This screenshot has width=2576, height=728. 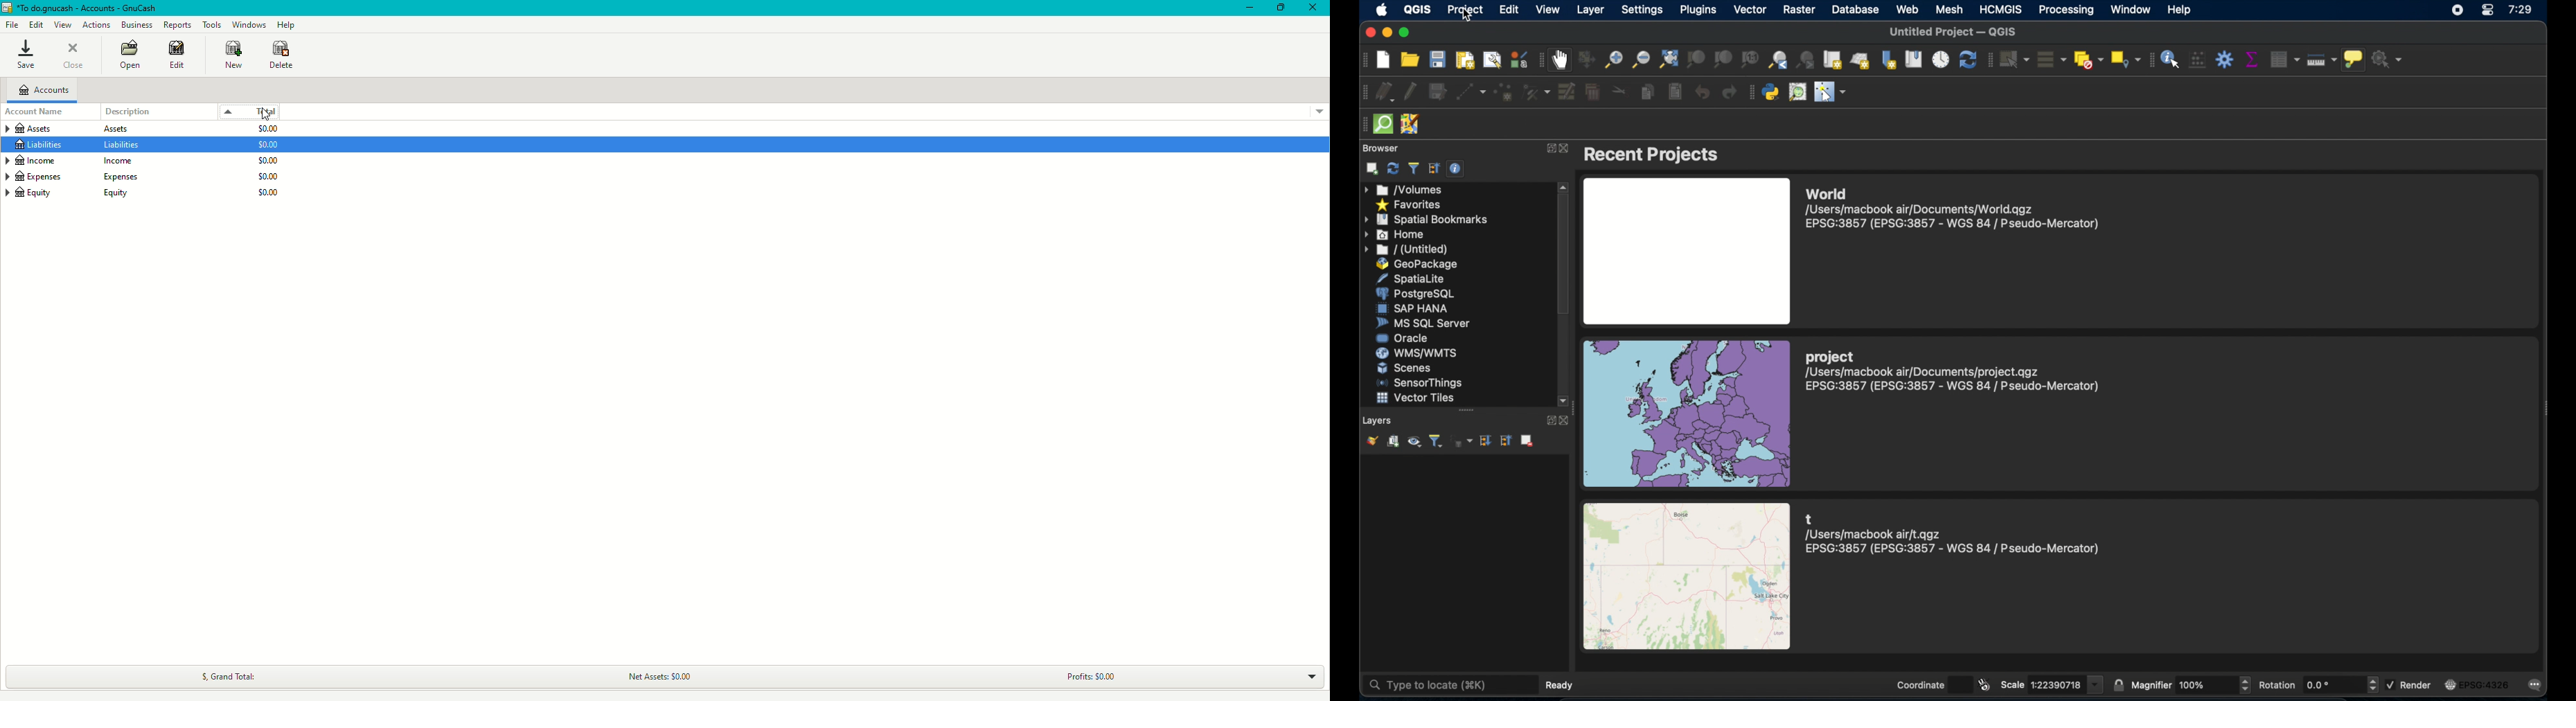 What do you see at coordinates (1561, 685) in the screenshot?
I see `ready` at bounding box center [1561, 685].